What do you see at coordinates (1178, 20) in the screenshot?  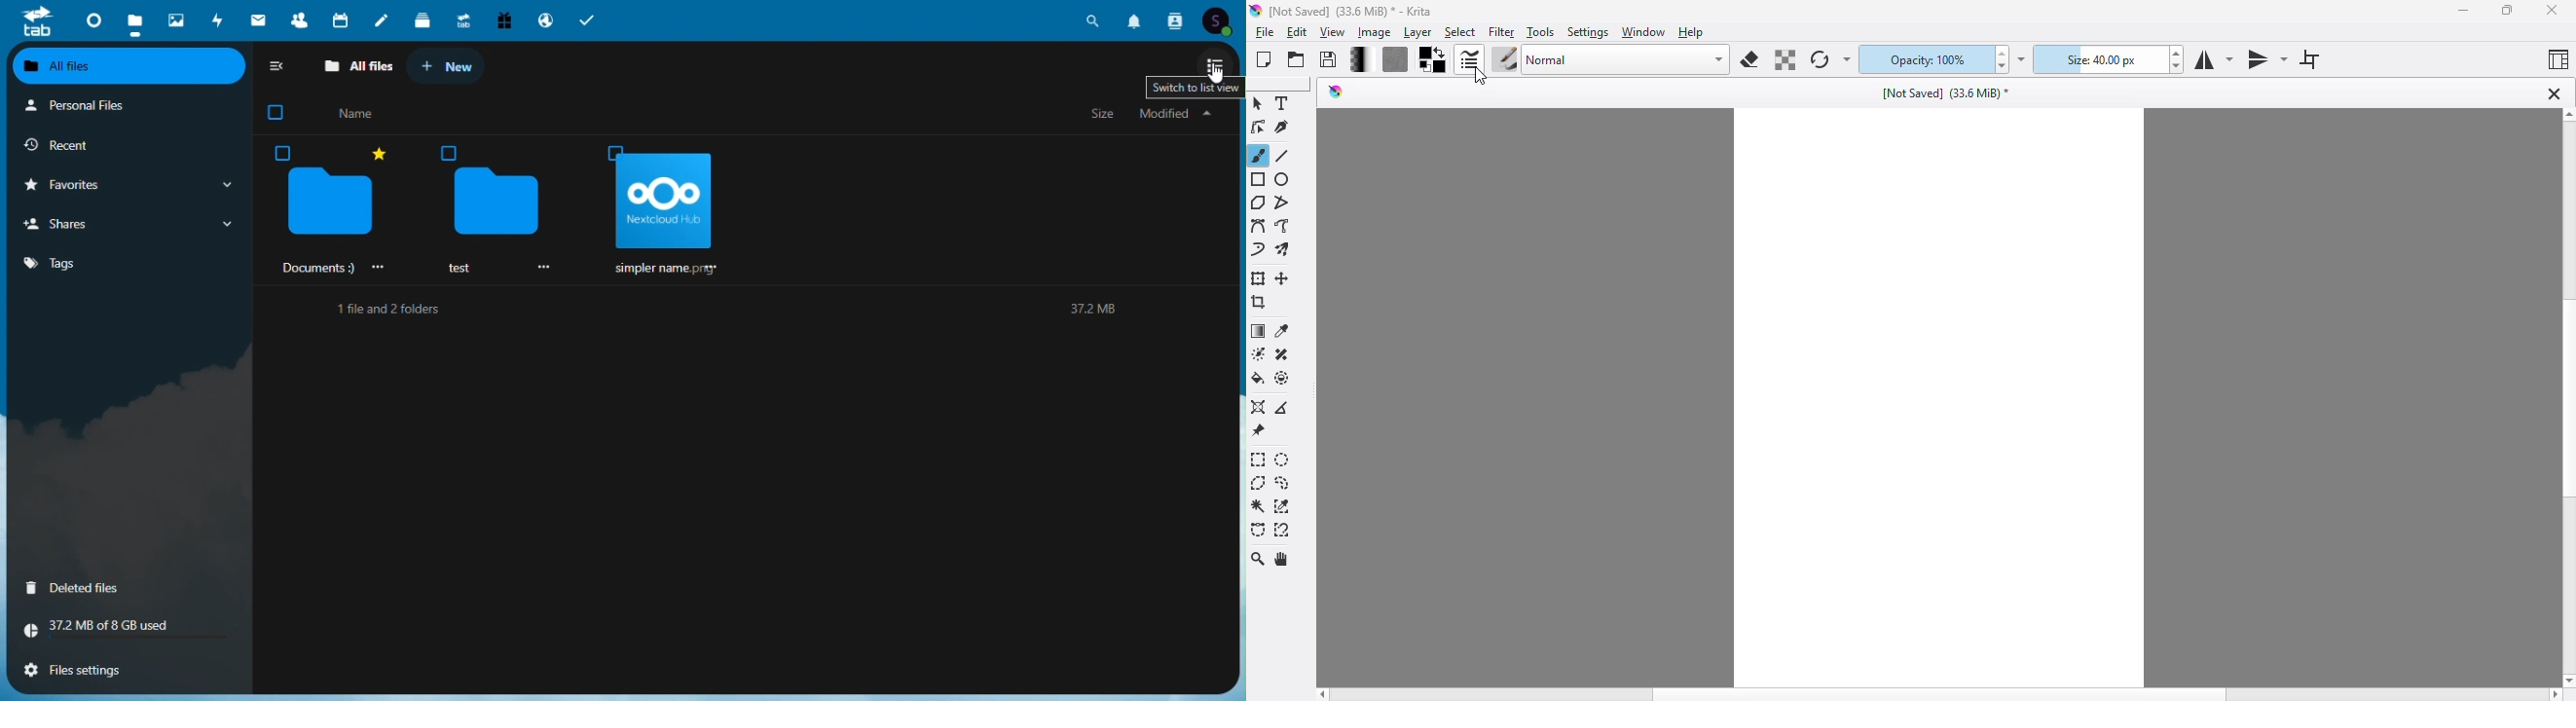 I see `contacts` at bounding box center [1178, 20].